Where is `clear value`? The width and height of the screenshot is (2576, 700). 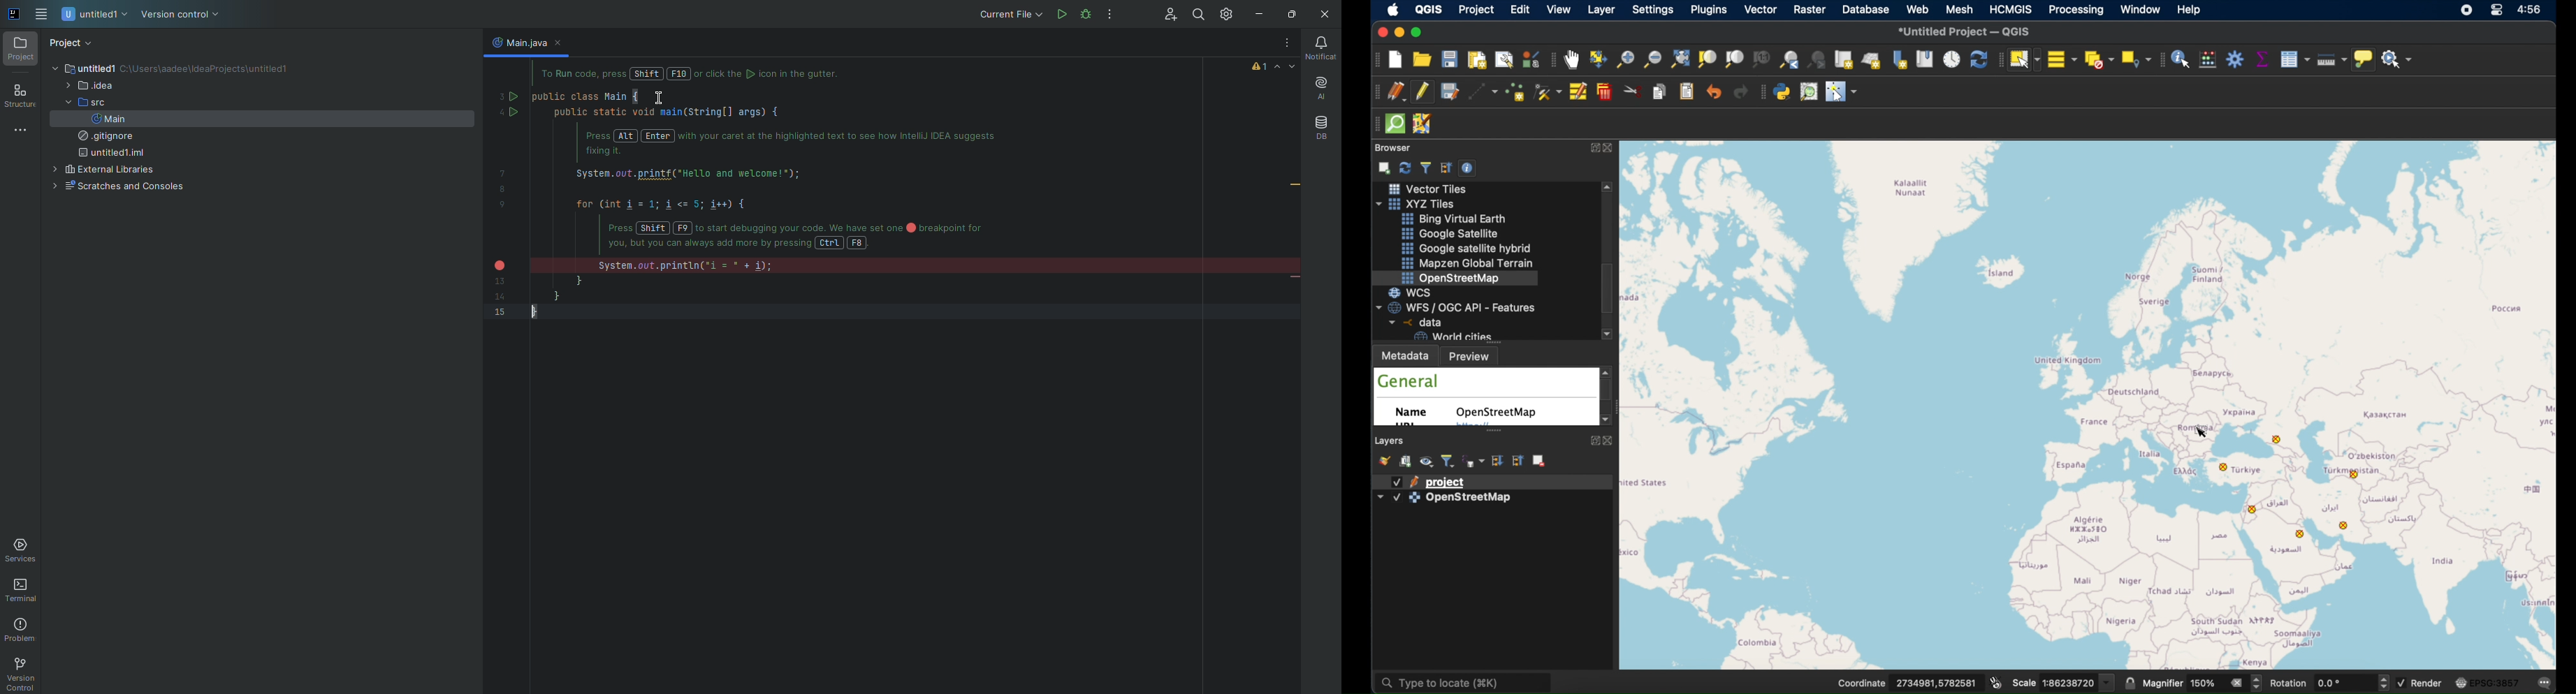 clear value is located at coordinates (2236, 682).